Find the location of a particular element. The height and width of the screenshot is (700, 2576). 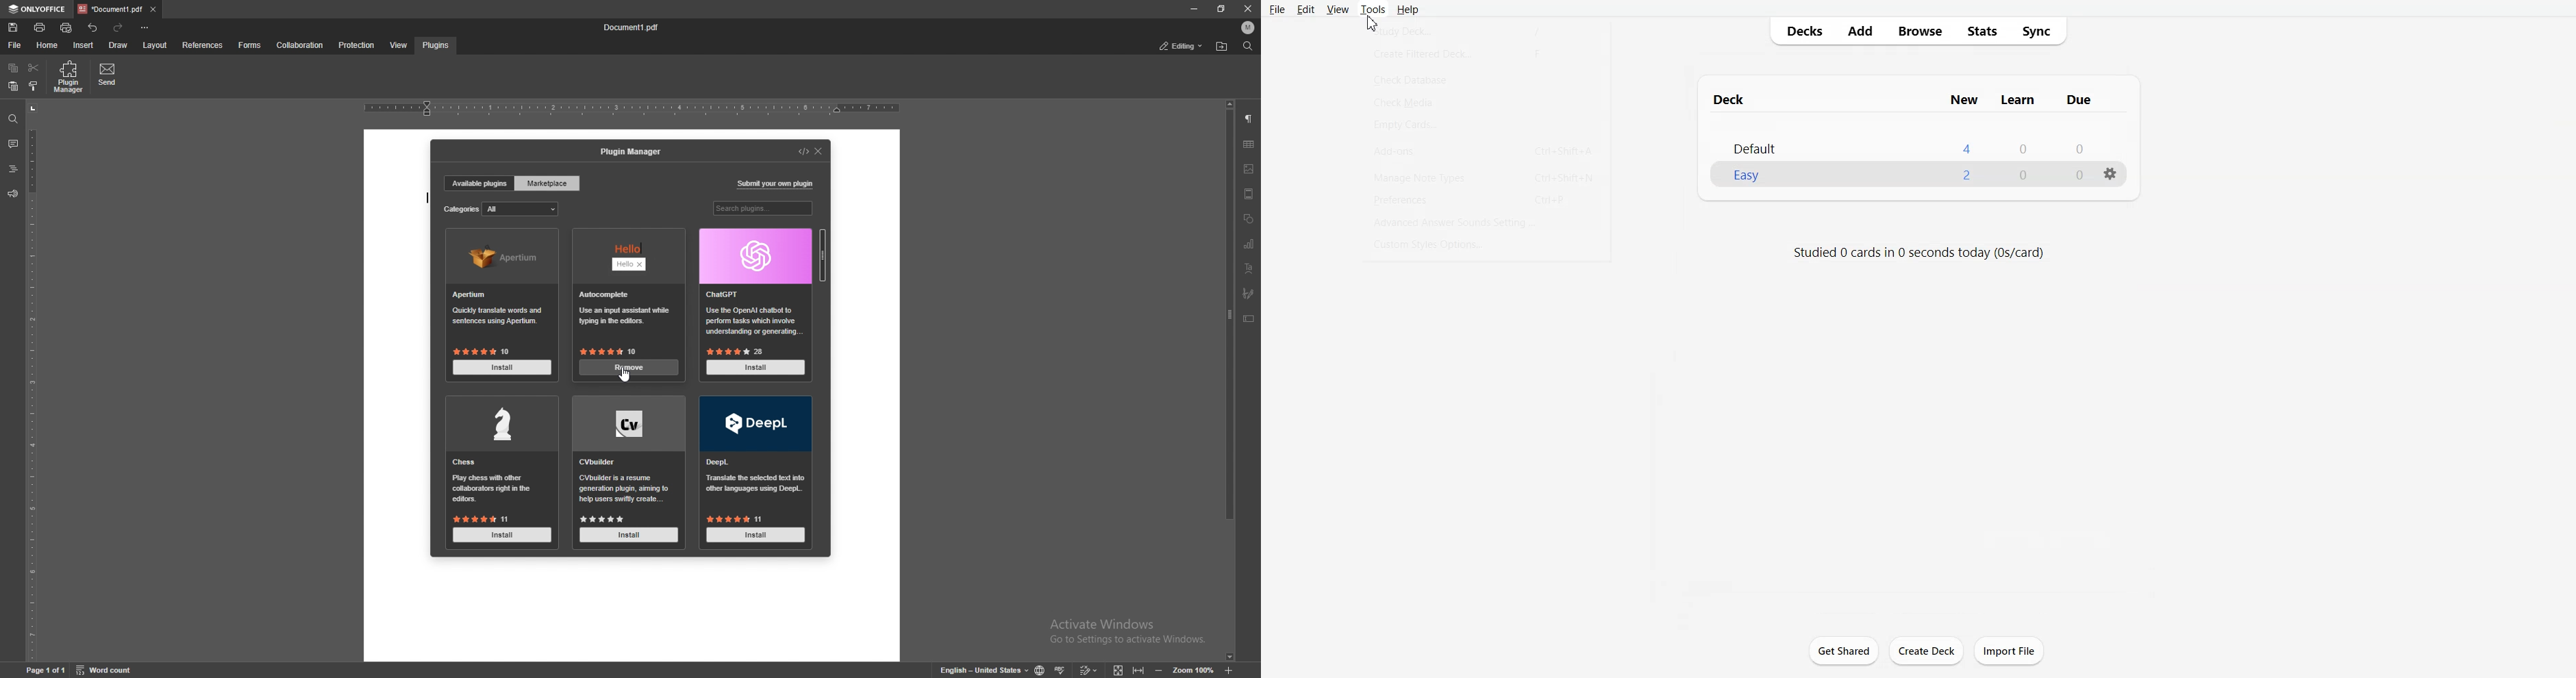

customize toolbar is located at coordinates (145, 28).